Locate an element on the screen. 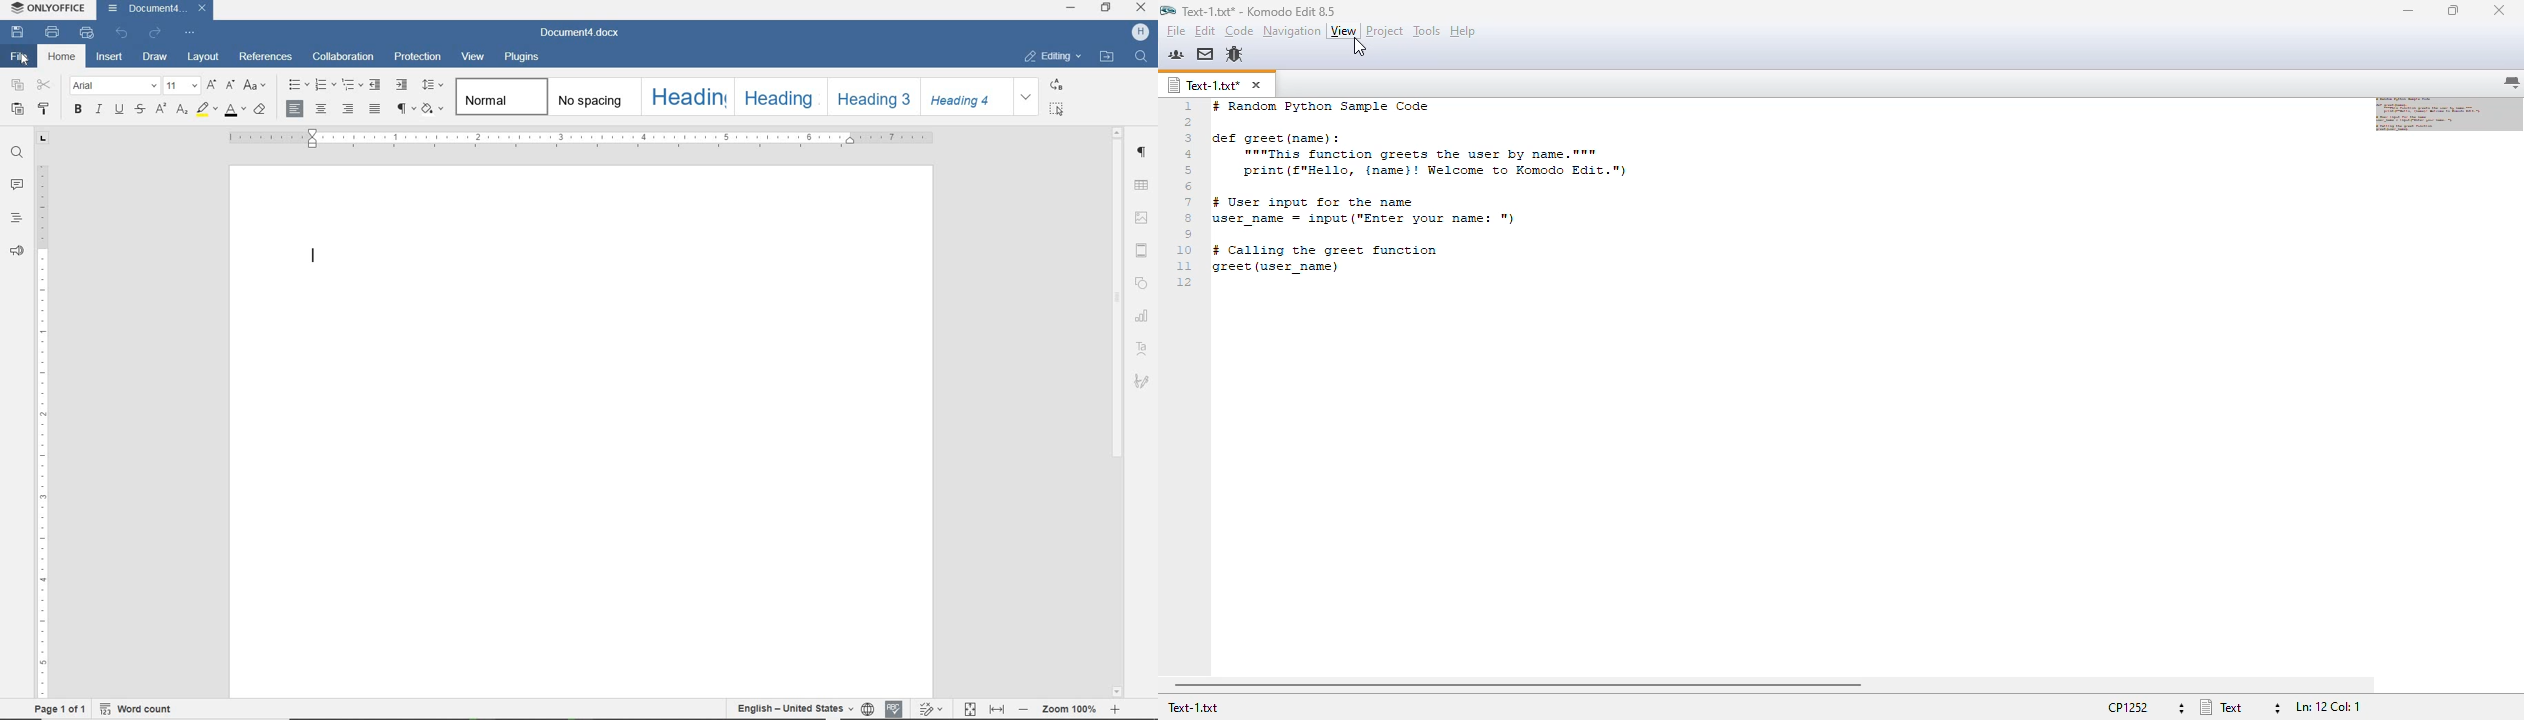 The image size is (2548, 728). highlight color is located at coordinates (208, 108).